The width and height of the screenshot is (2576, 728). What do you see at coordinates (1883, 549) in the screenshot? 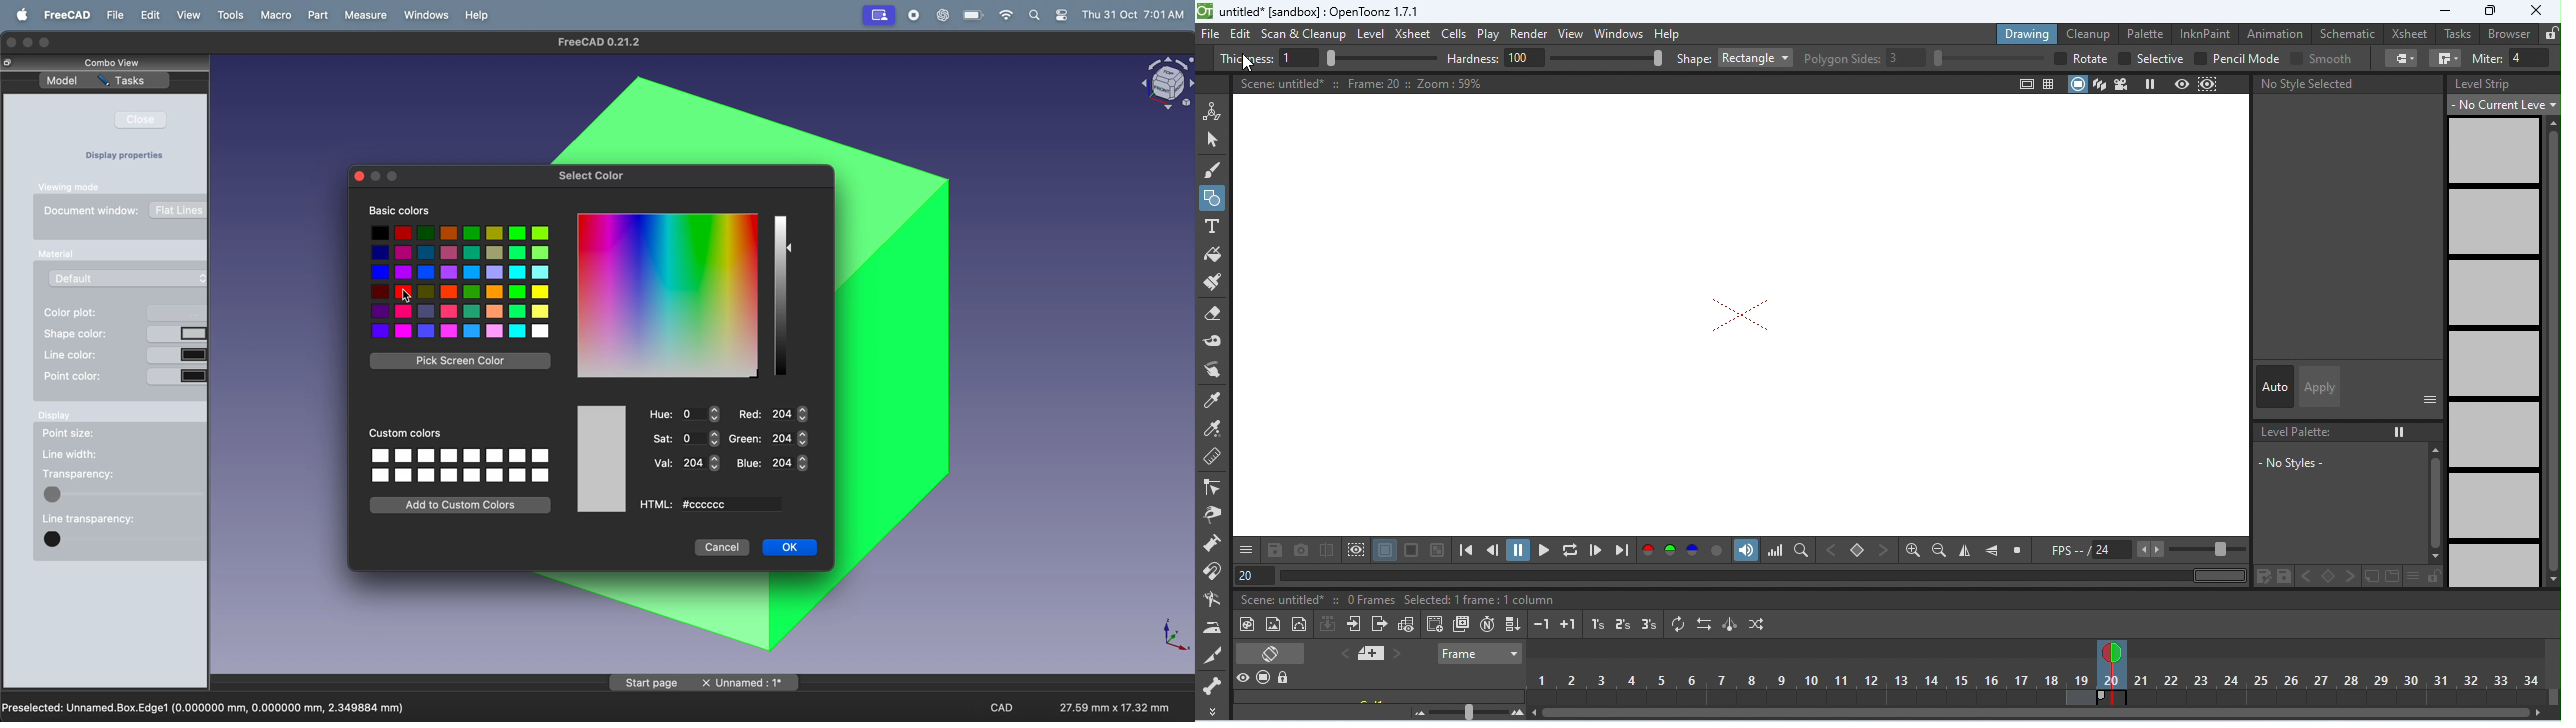
I see `next key` at bounding box center [1883, 549].